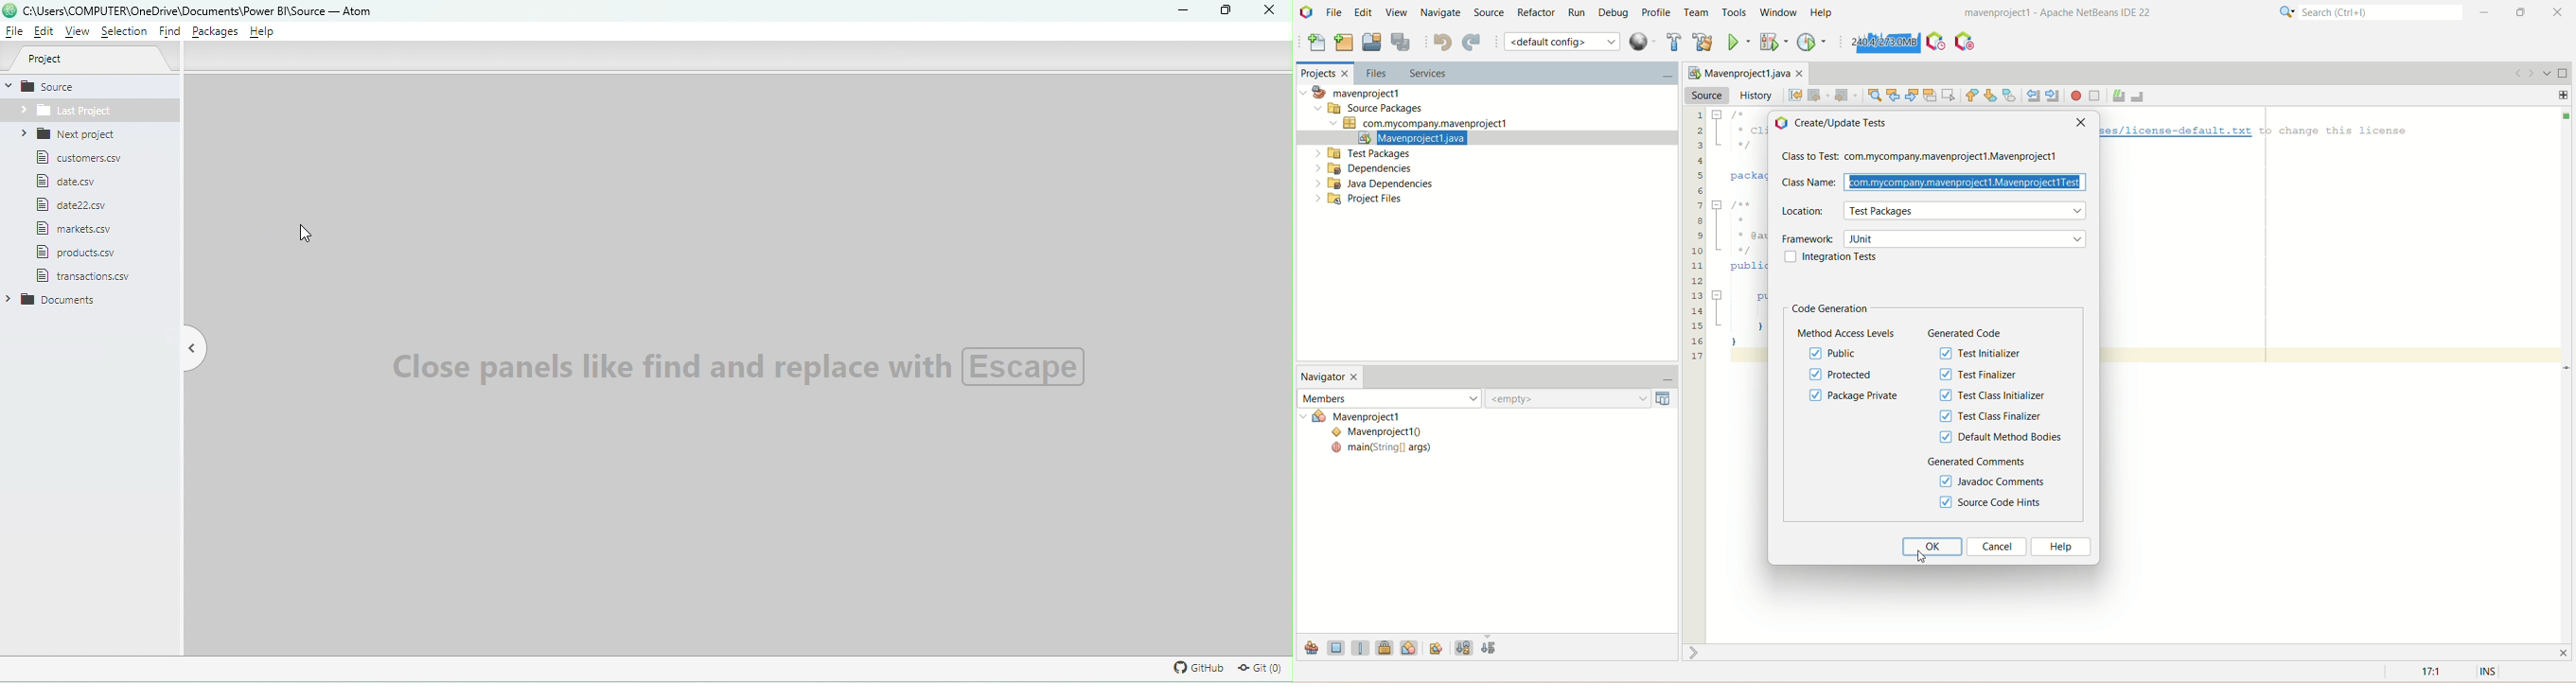 The width and height of the screenshot is (2576, 700). I want to click on Source, so click(93, 86).